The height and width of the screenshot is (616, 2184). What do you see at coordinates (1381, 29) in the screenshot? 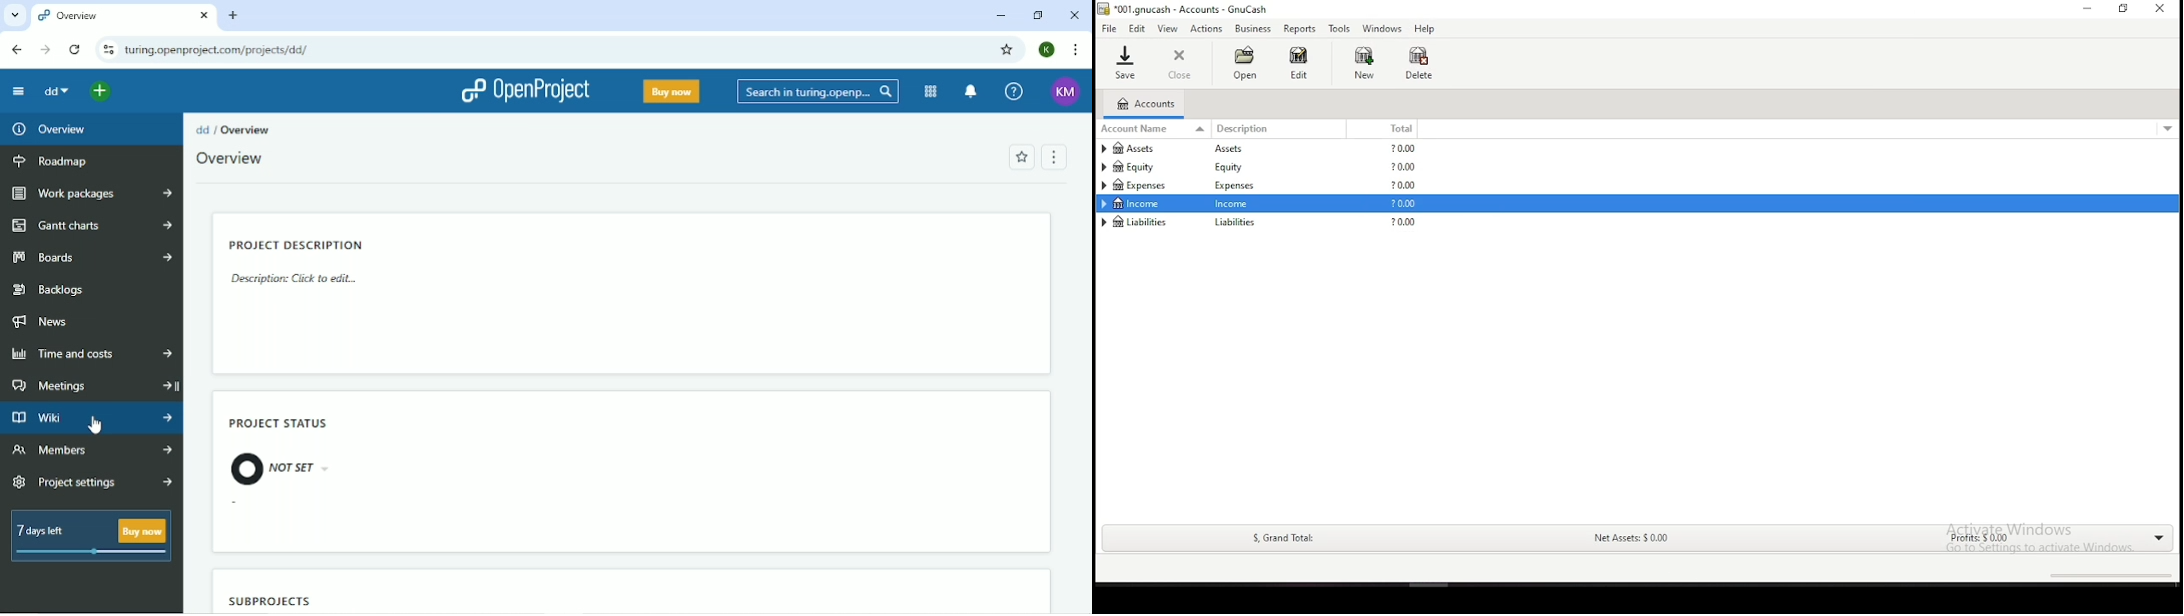
I see `windows` at bounding box center [1381, 29].